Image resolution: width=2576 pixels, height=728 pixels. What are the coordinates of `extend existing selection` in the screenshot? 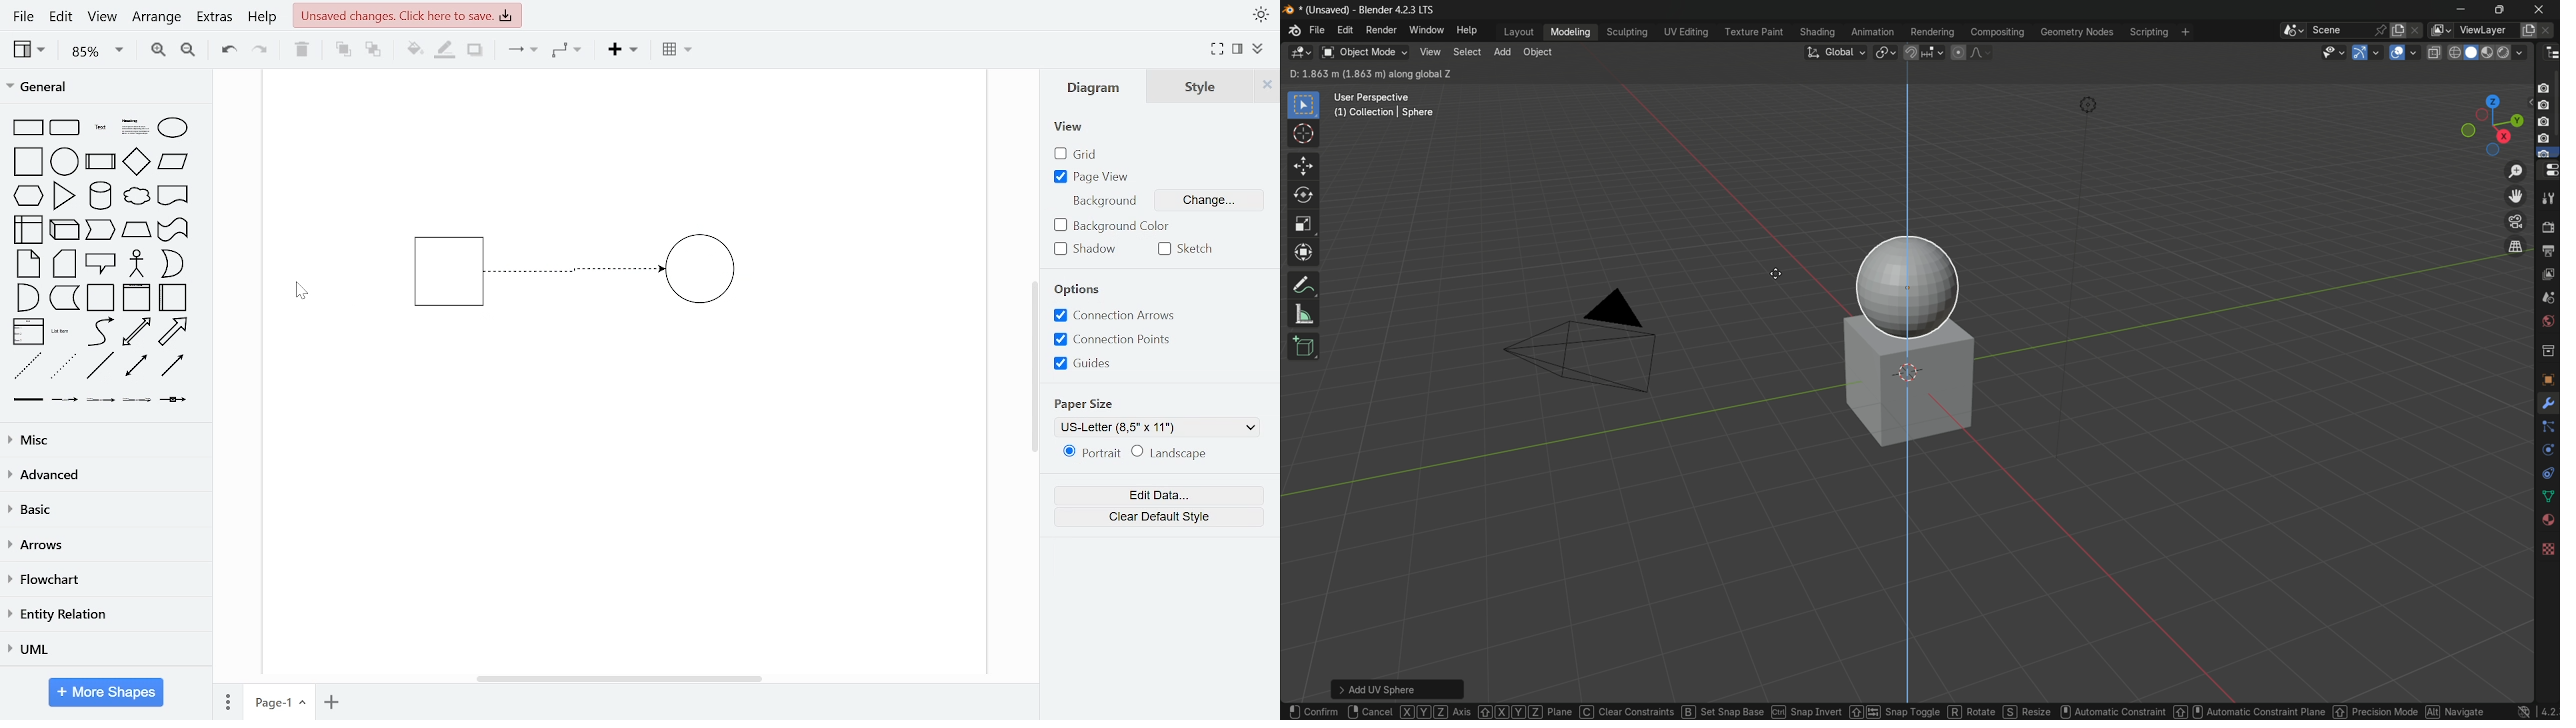 It's located at (1313, 73).